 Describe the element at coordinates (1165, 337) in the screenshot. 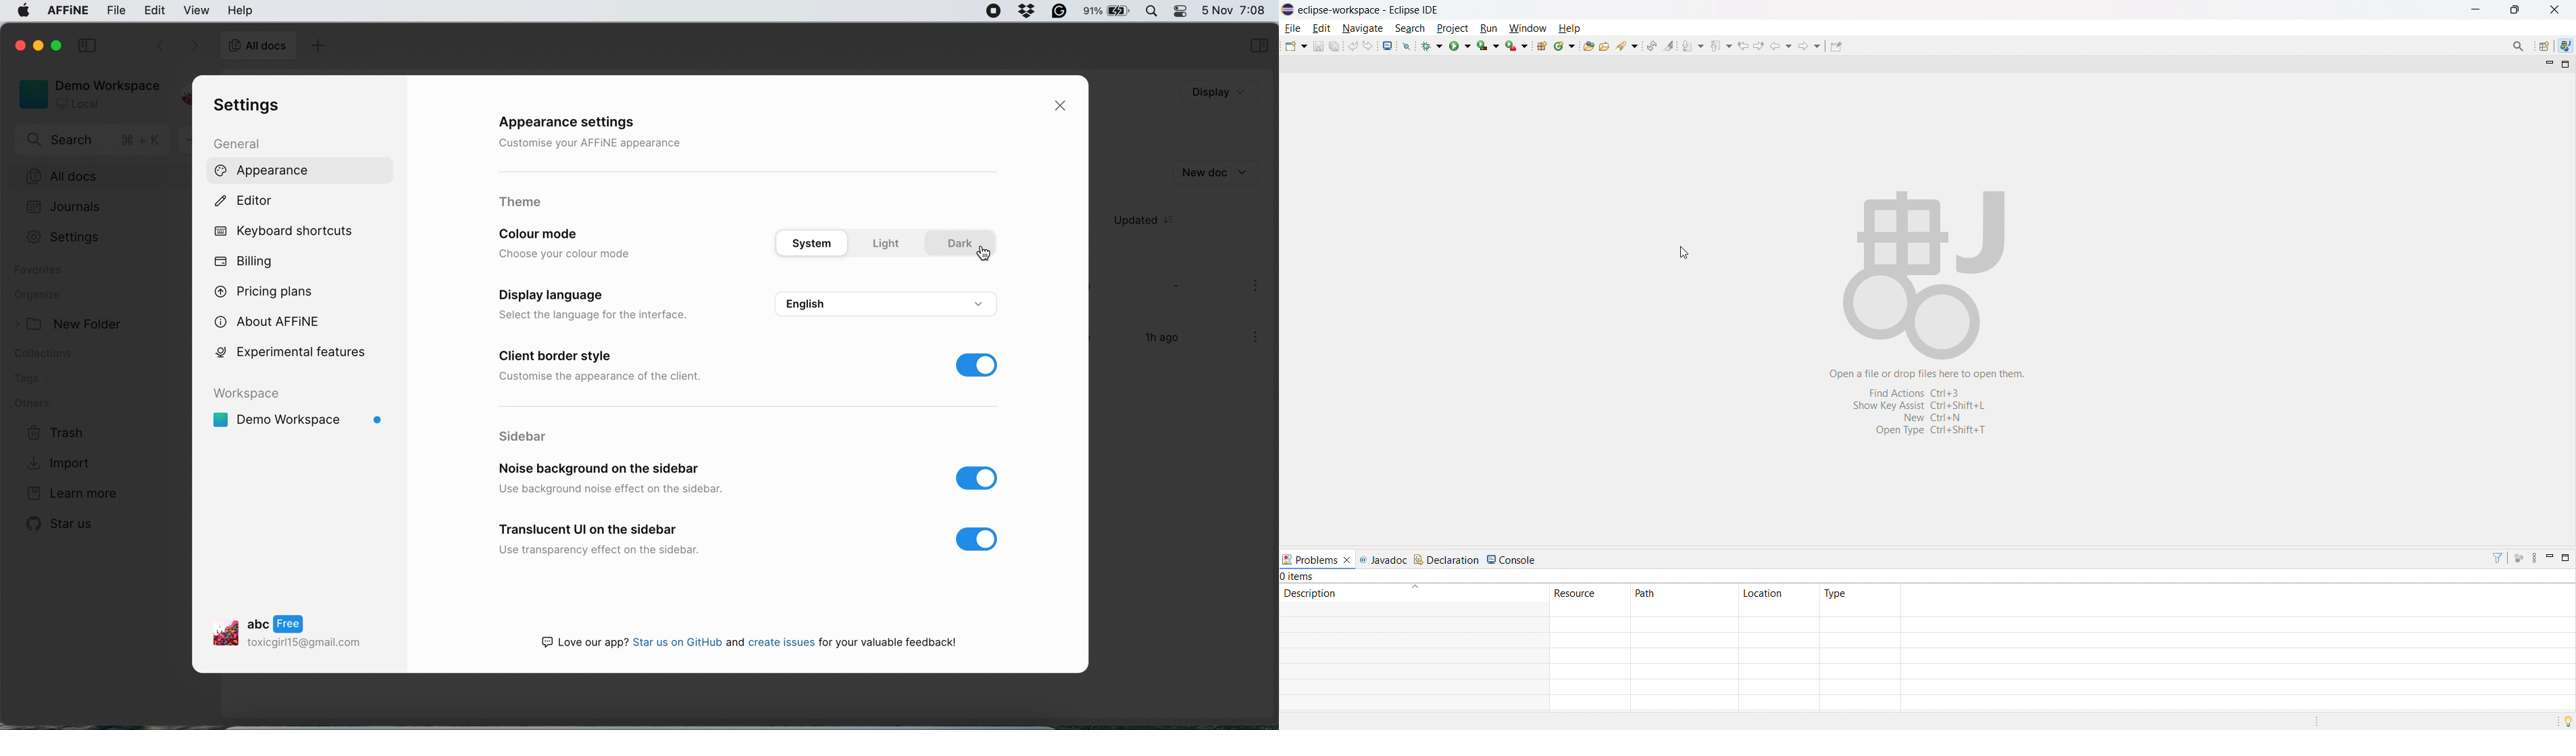

I see `1h ago` at that location.